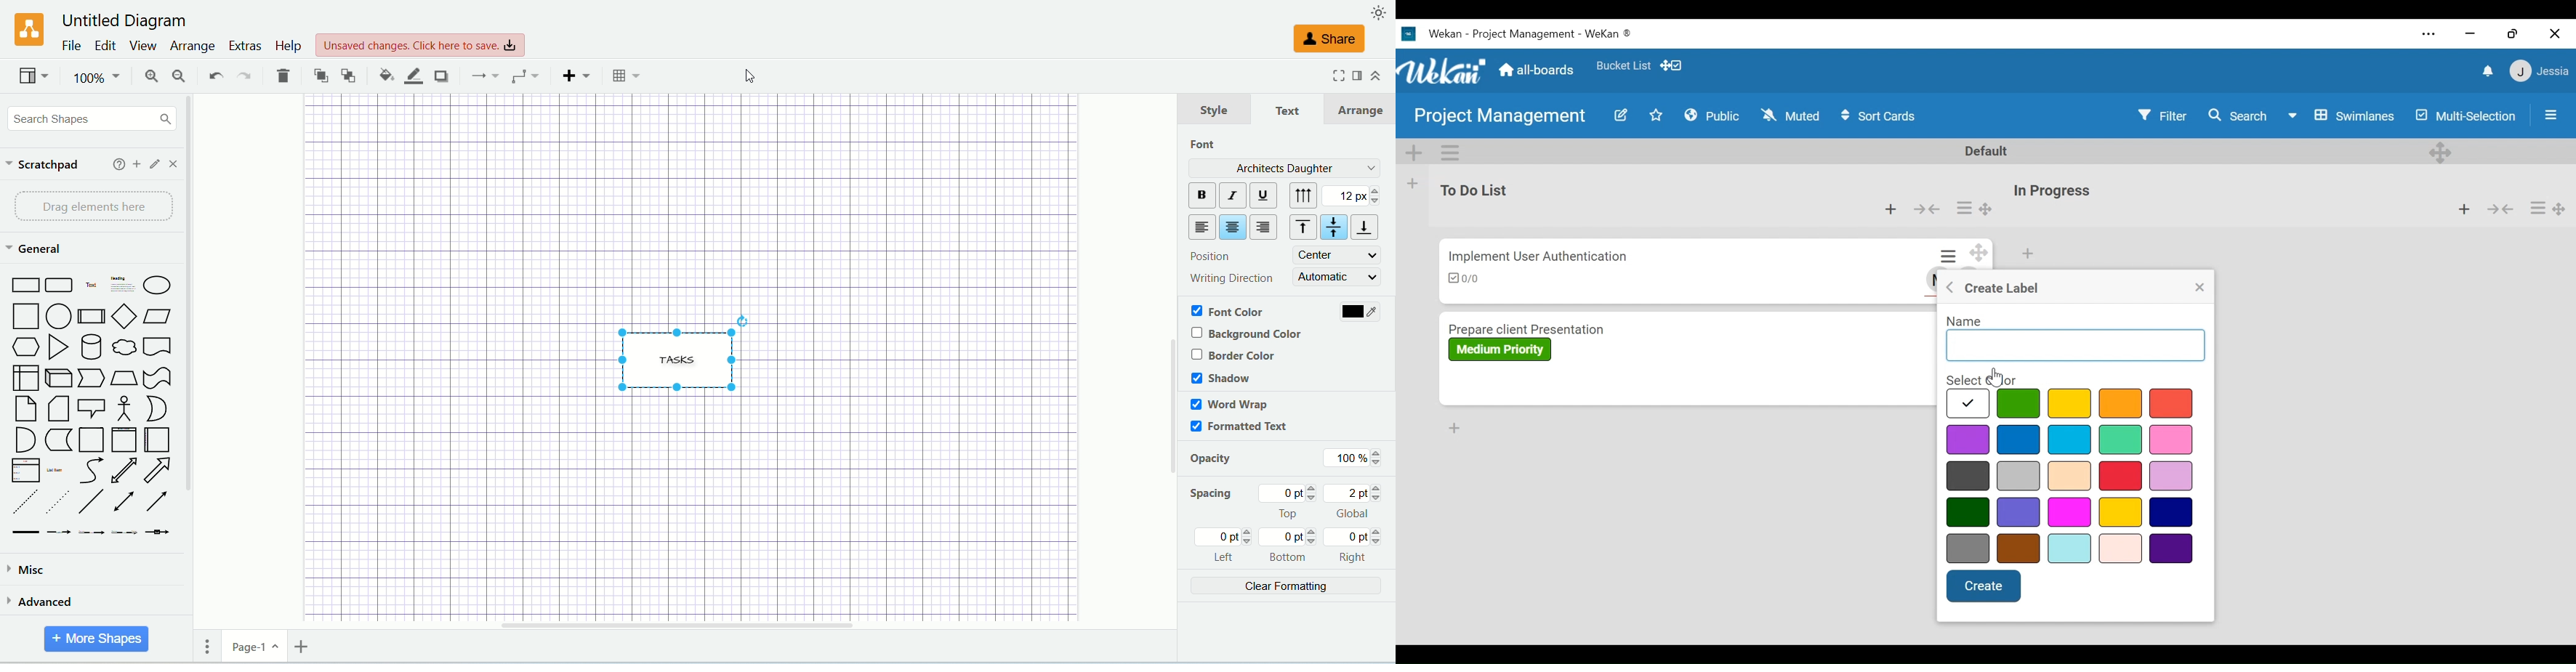 Image resolution: width=2576 pixels, height=672 pixels. Describe the element at coordinates (2563, 208) in the screenshot. I see `Desktop drag handles` at that location.